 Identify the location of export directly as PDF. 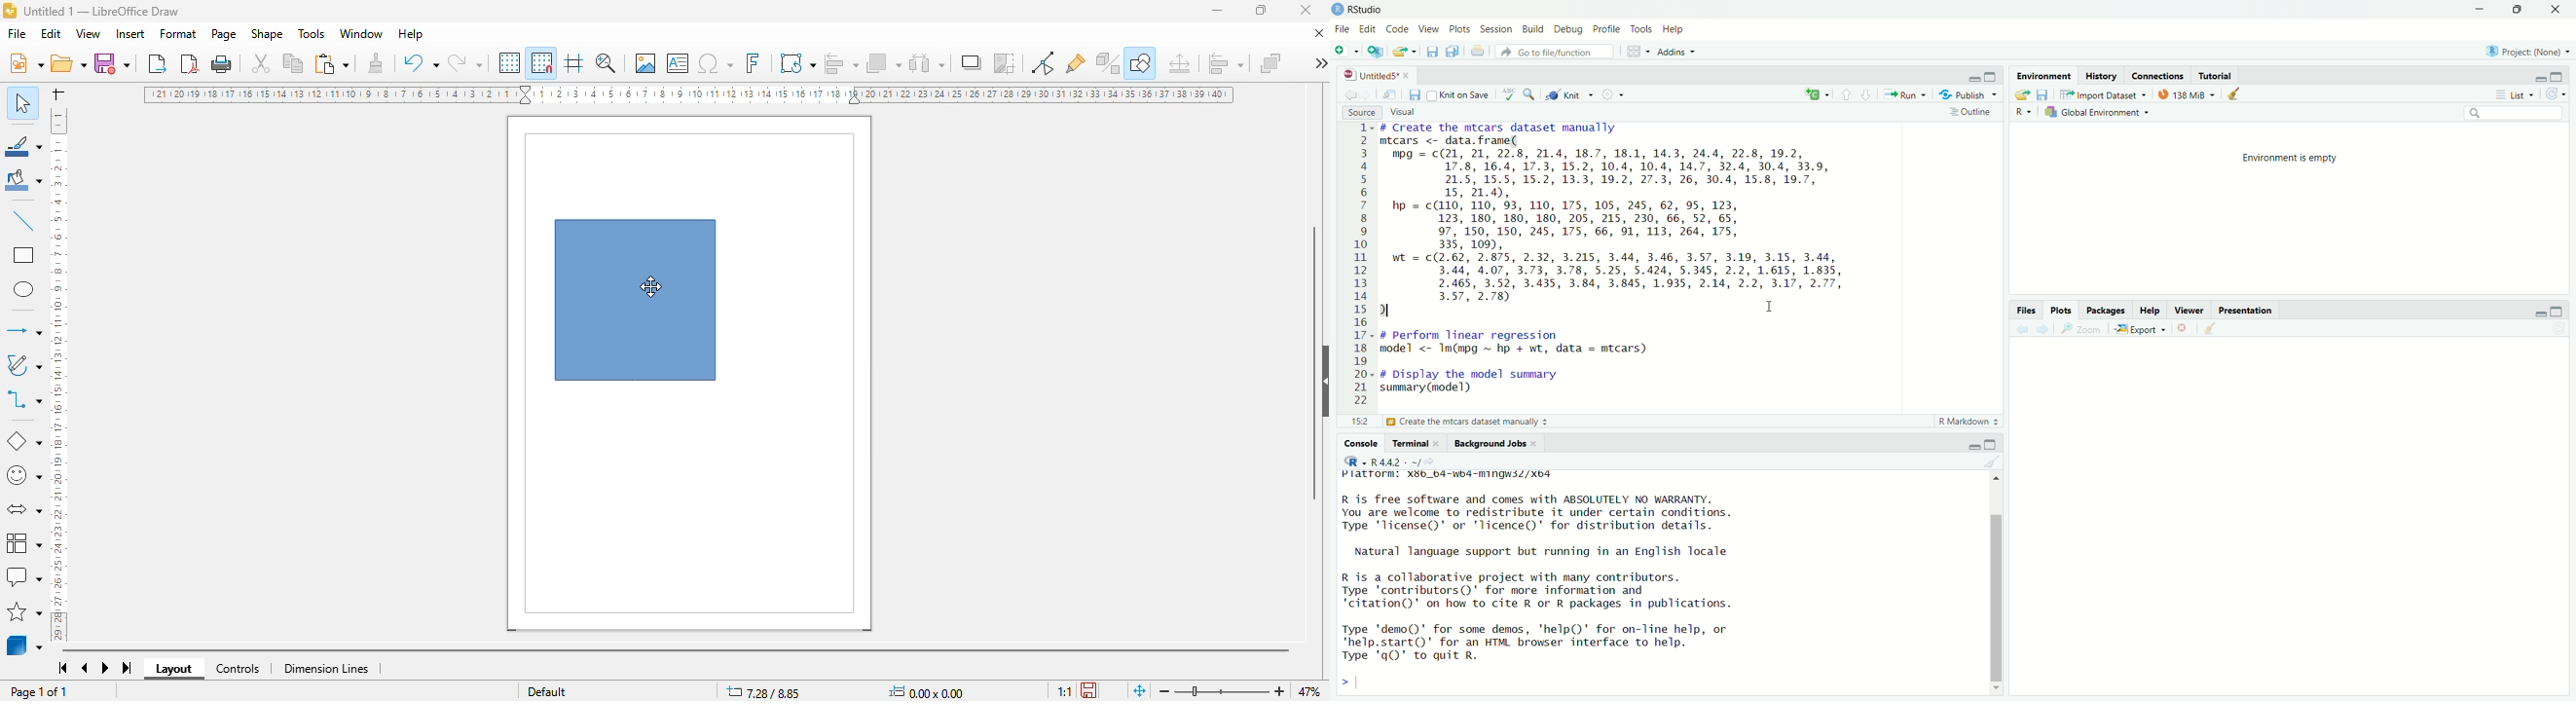
(191, 63).